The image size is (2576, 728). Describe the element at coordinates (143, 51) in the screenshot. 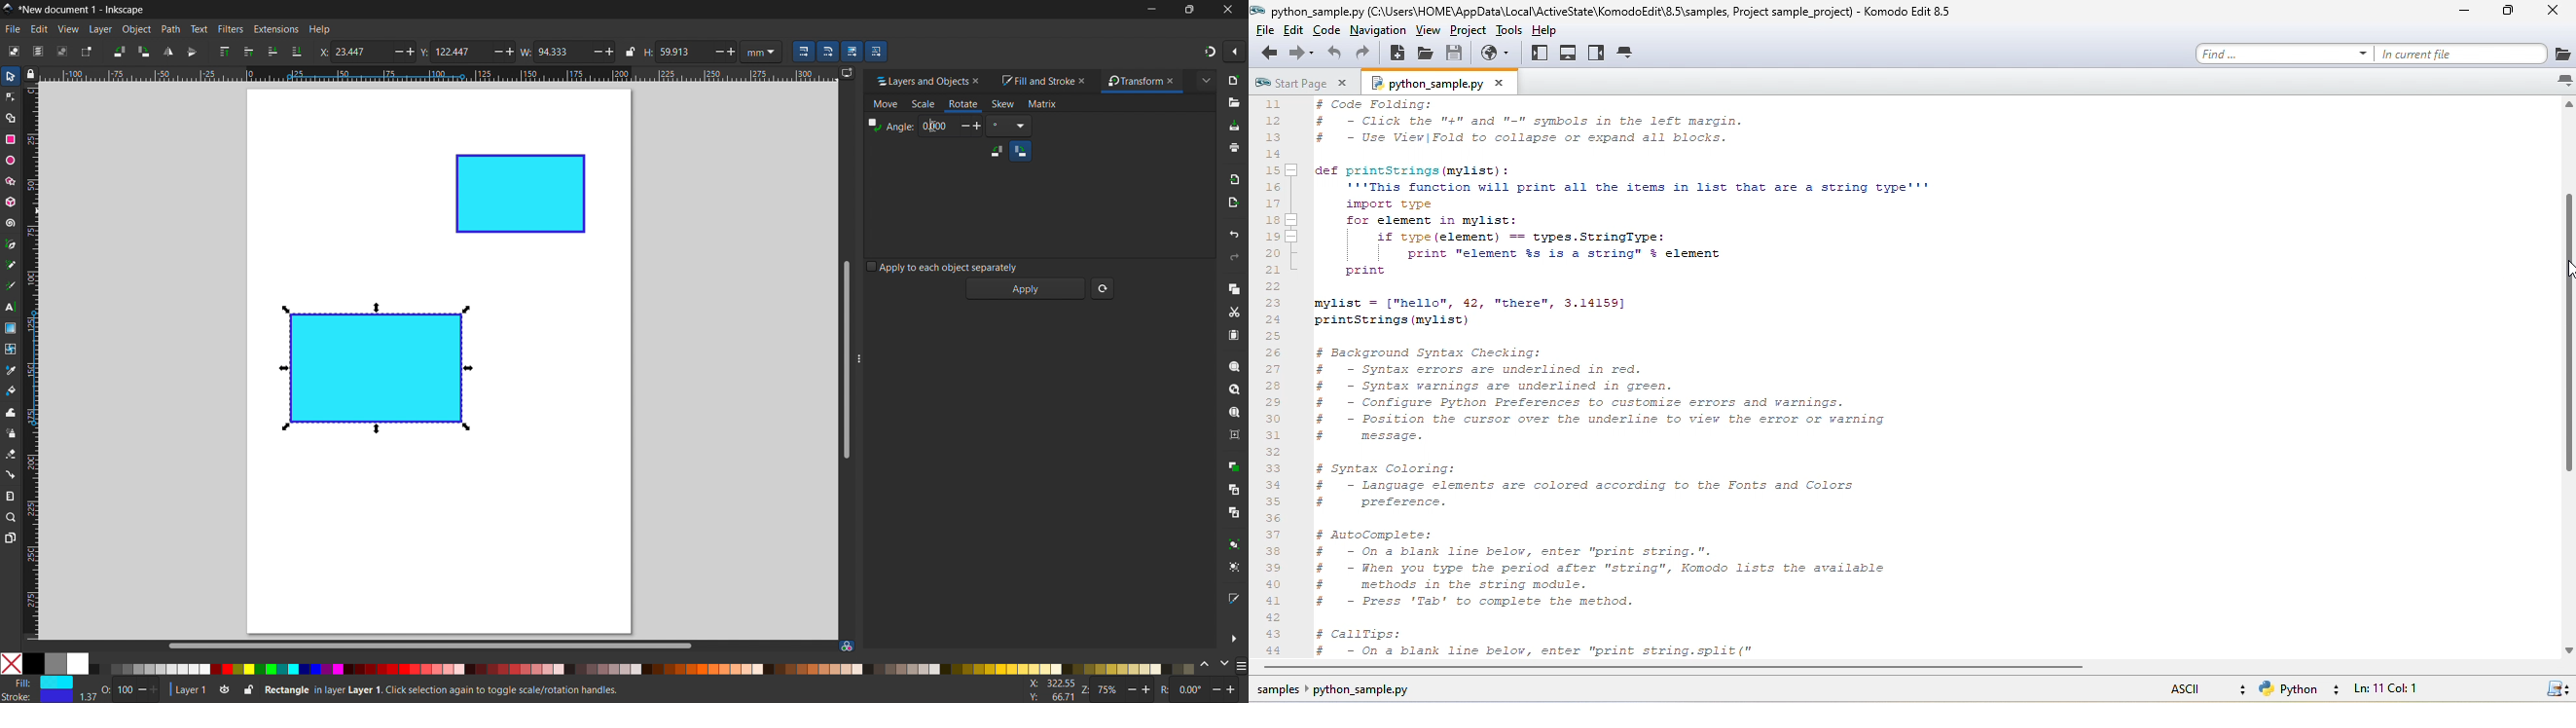

I see `rotate 90 cw` at that location.